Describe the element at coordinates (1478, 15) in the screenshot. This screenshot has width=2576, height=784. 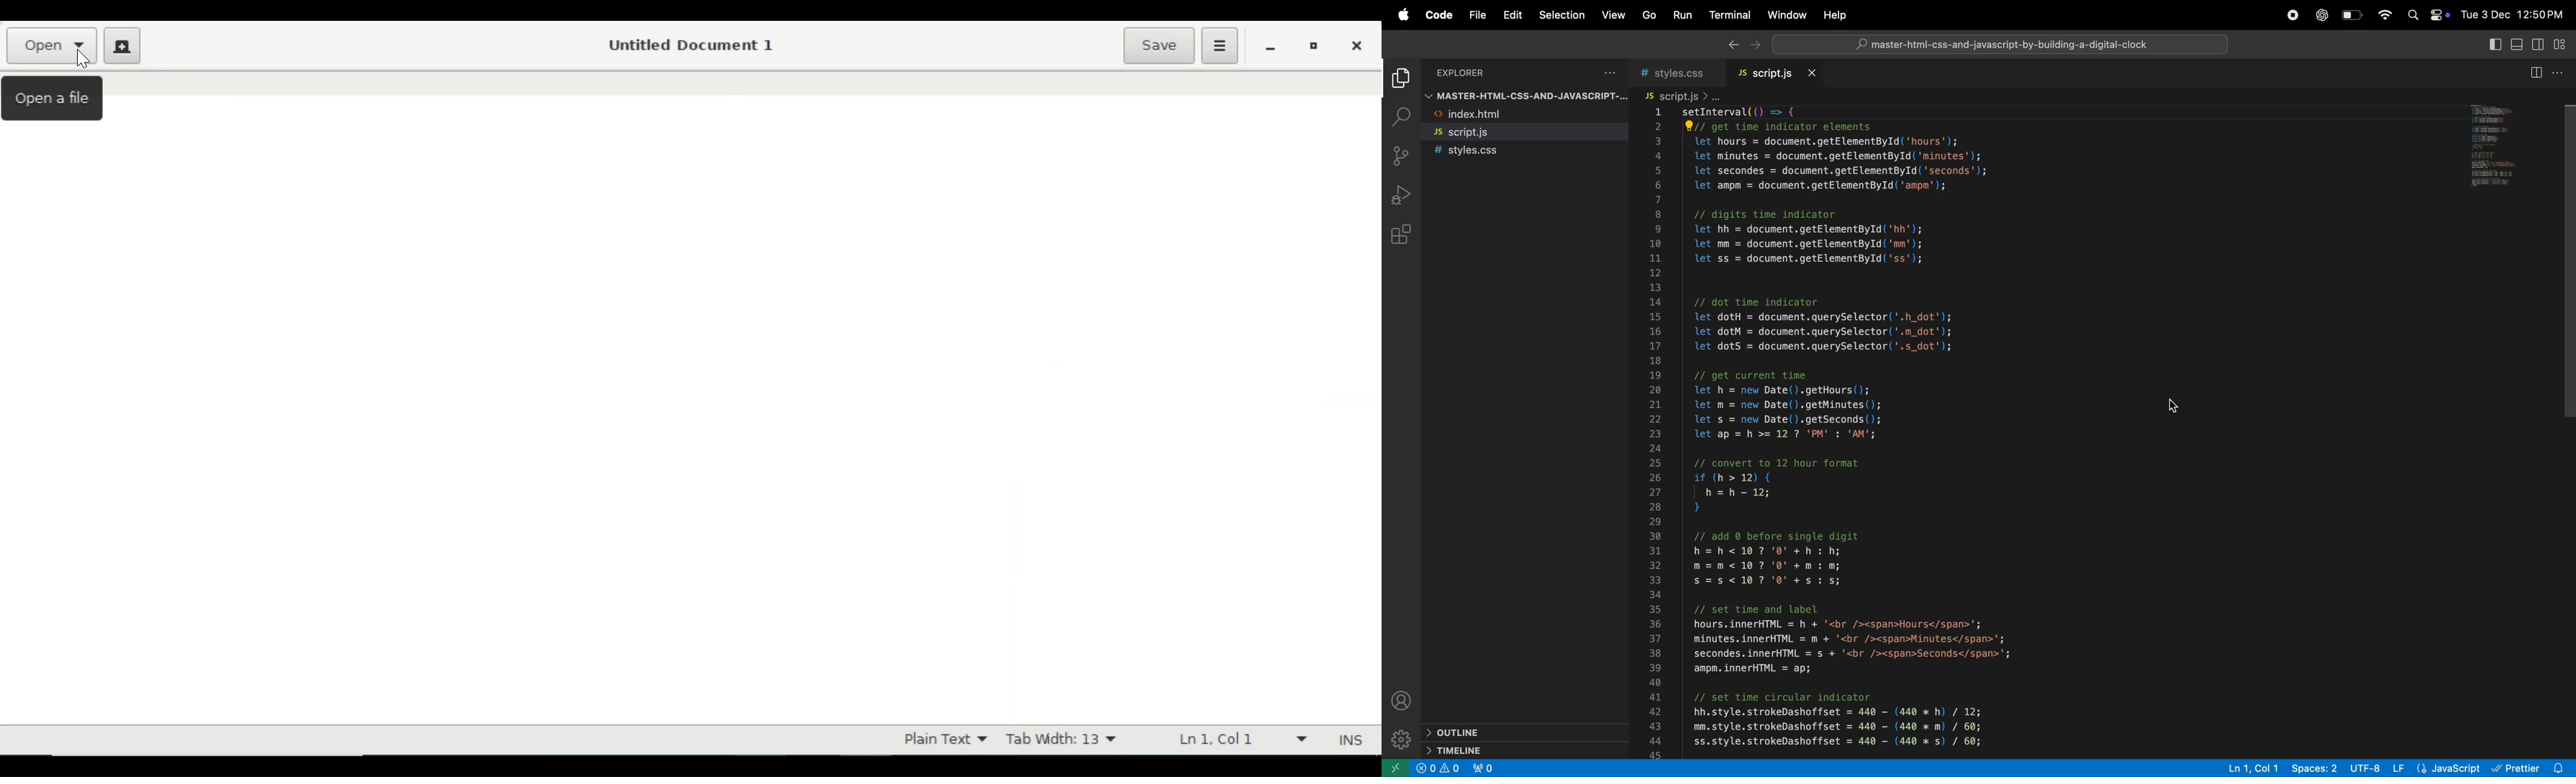
I see `file` at that location.